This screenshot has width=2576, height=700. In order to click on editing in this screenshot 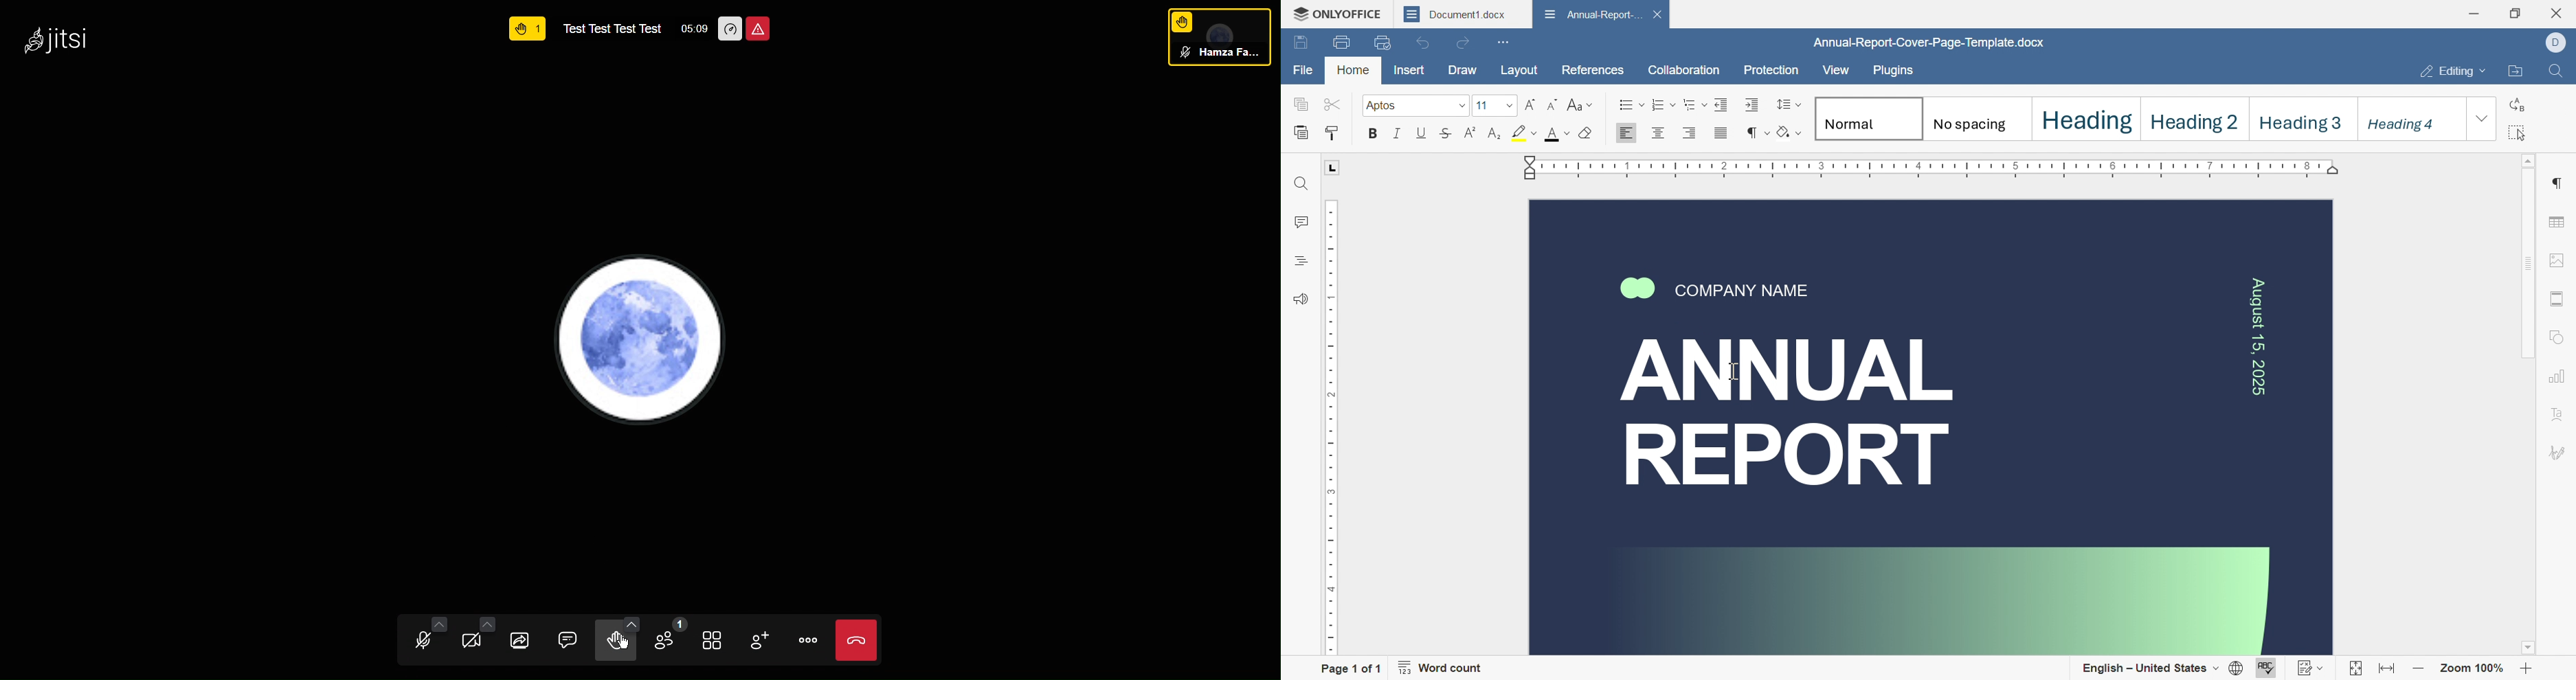, I will do `click(2454, 74)`.